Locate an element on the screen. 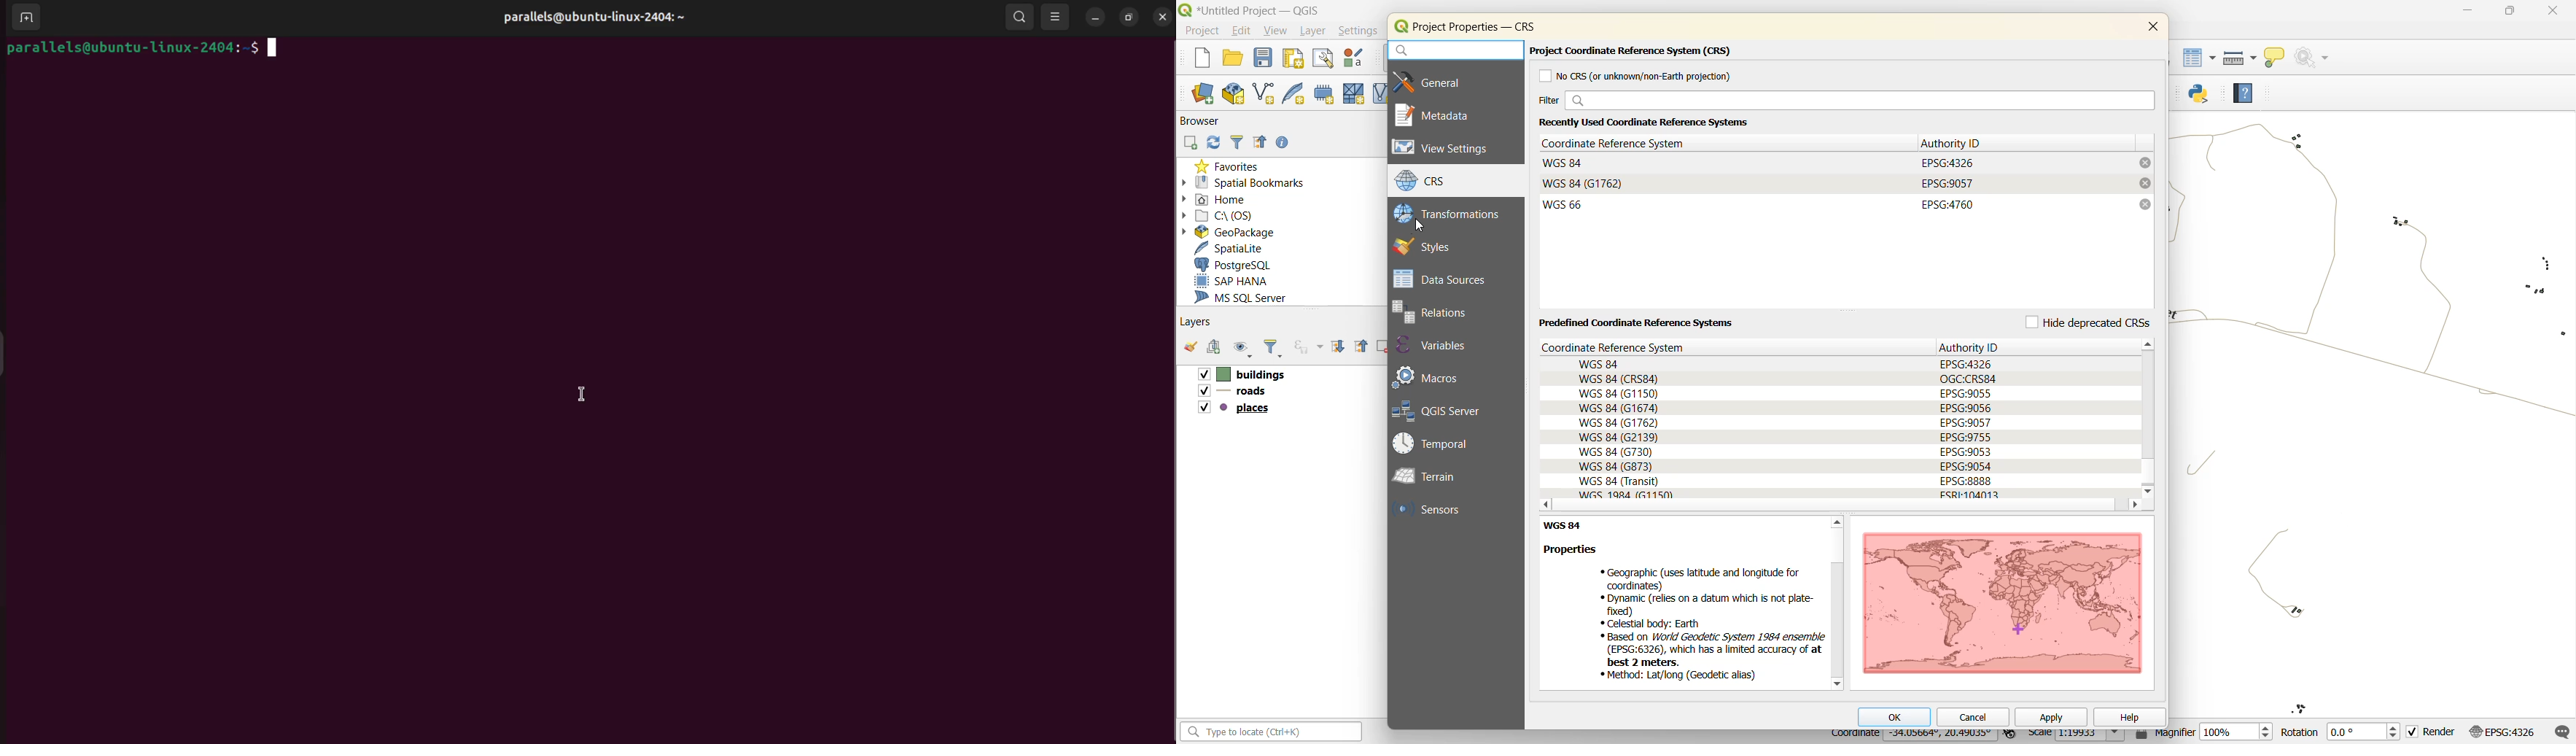 The width and height of the screenshot is (2576, 756). remove is located at coordinates (2144, 183).